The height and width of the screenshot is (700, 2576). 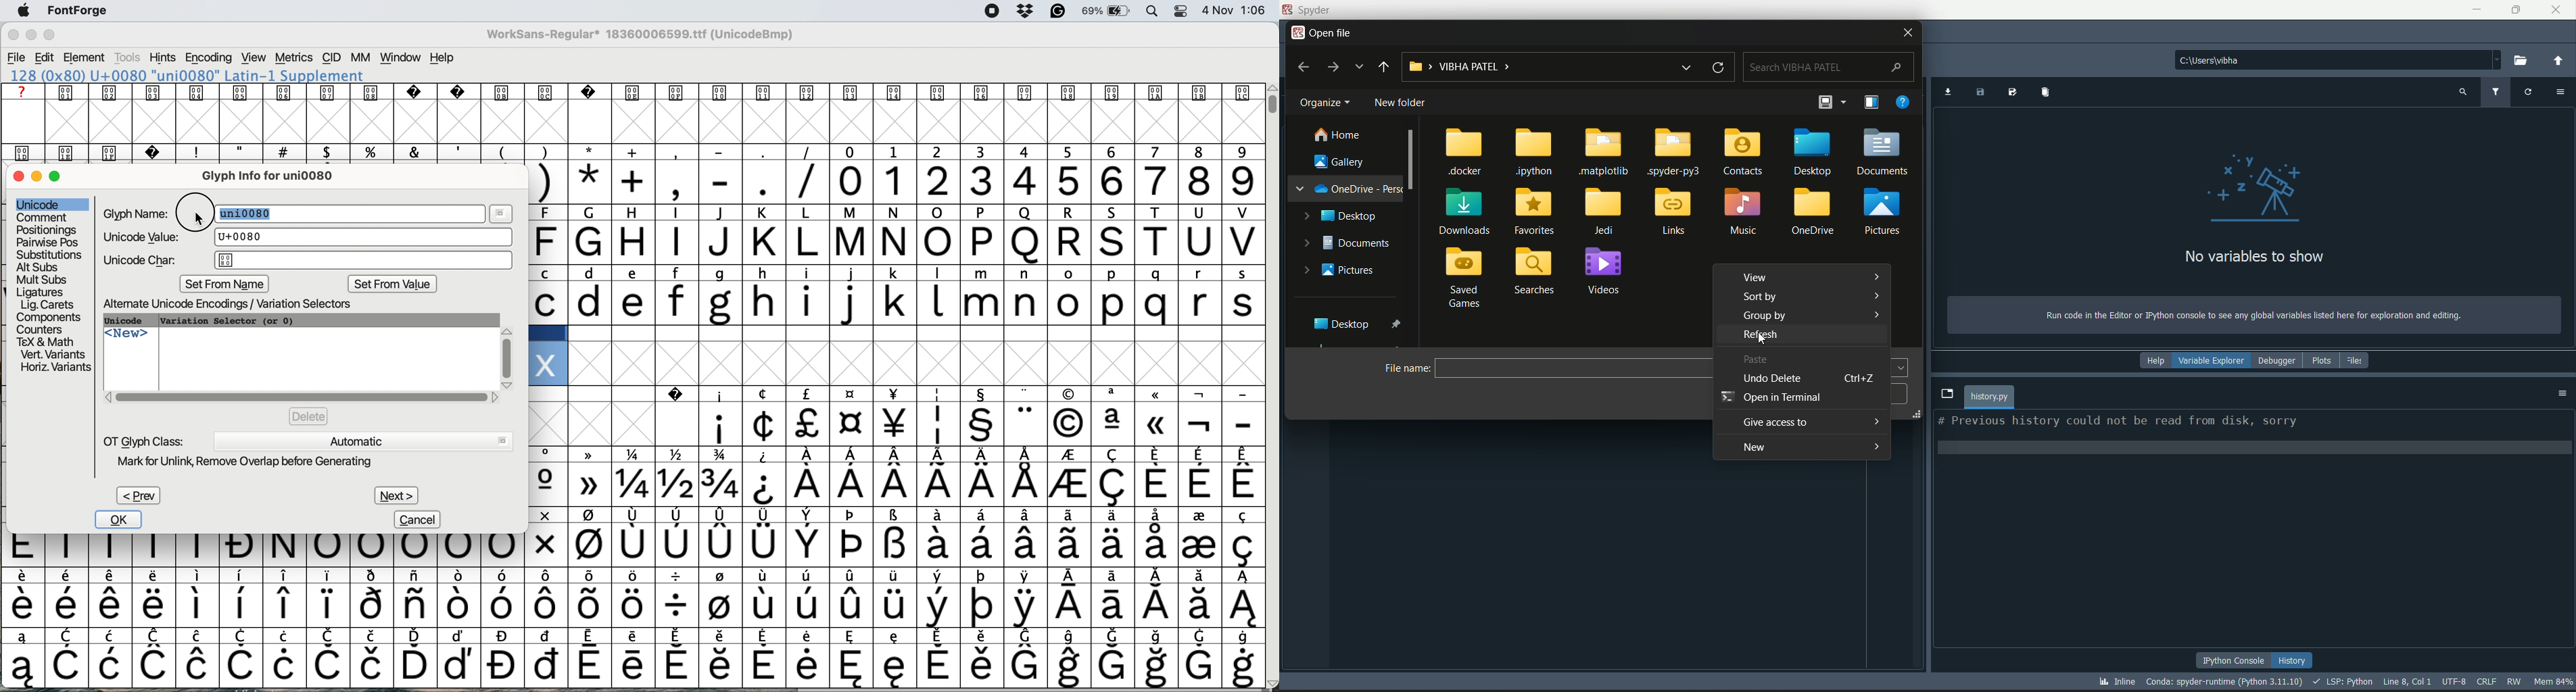 I want to click on files, so click(x=2358, y=360).